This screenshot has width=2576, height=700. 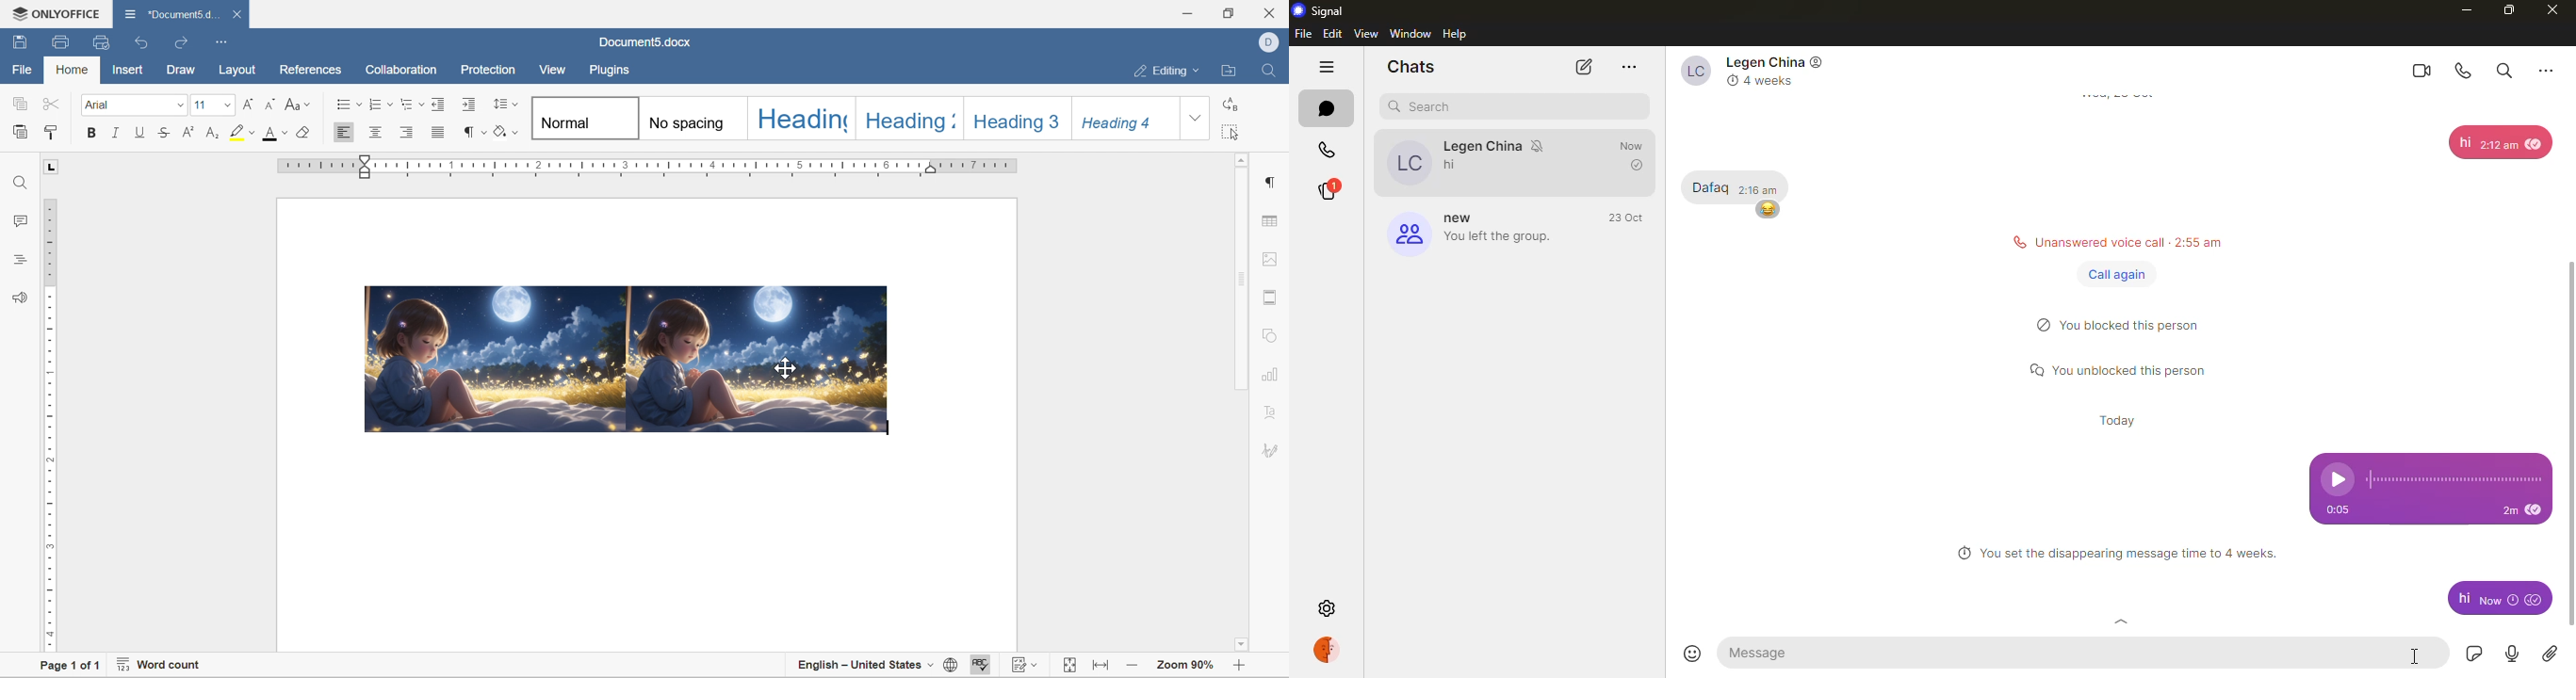 What do you see at coordinates (1326, 191) in the screenshot?
I see `stories` at bounding box center [1326, 191].